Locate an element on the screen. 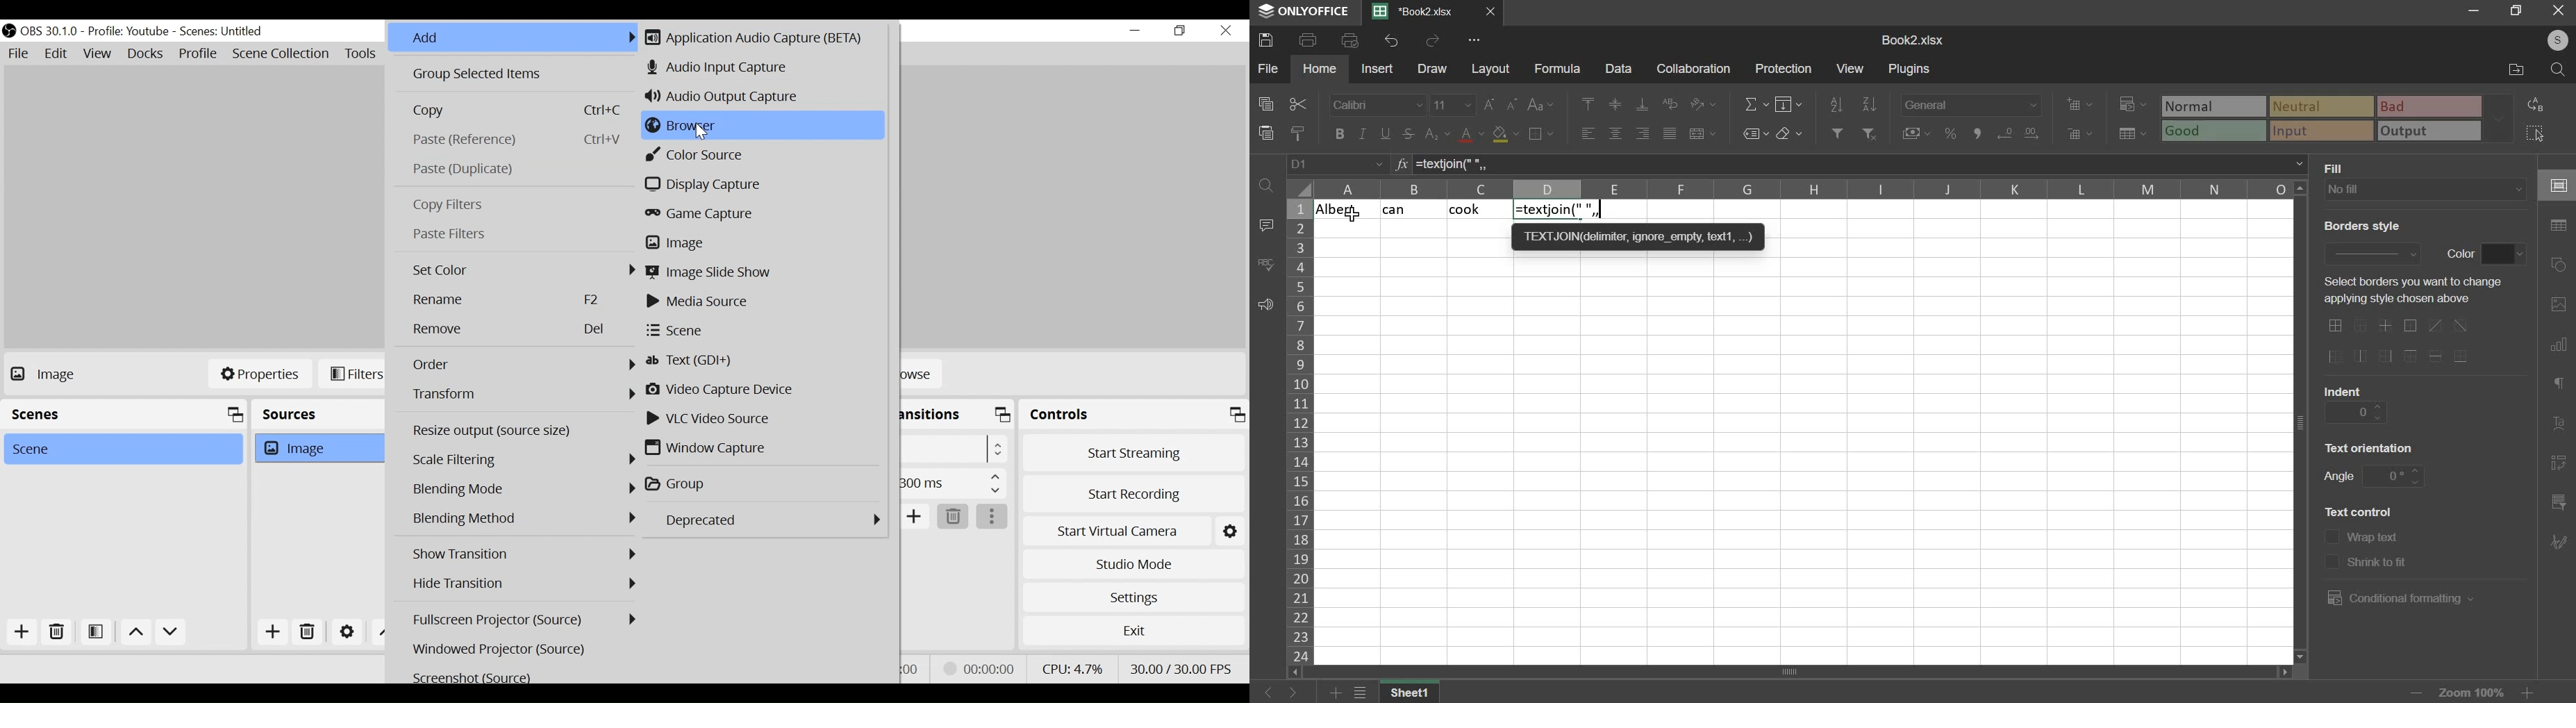  Blending Mode is located at coordinates (528, 489).